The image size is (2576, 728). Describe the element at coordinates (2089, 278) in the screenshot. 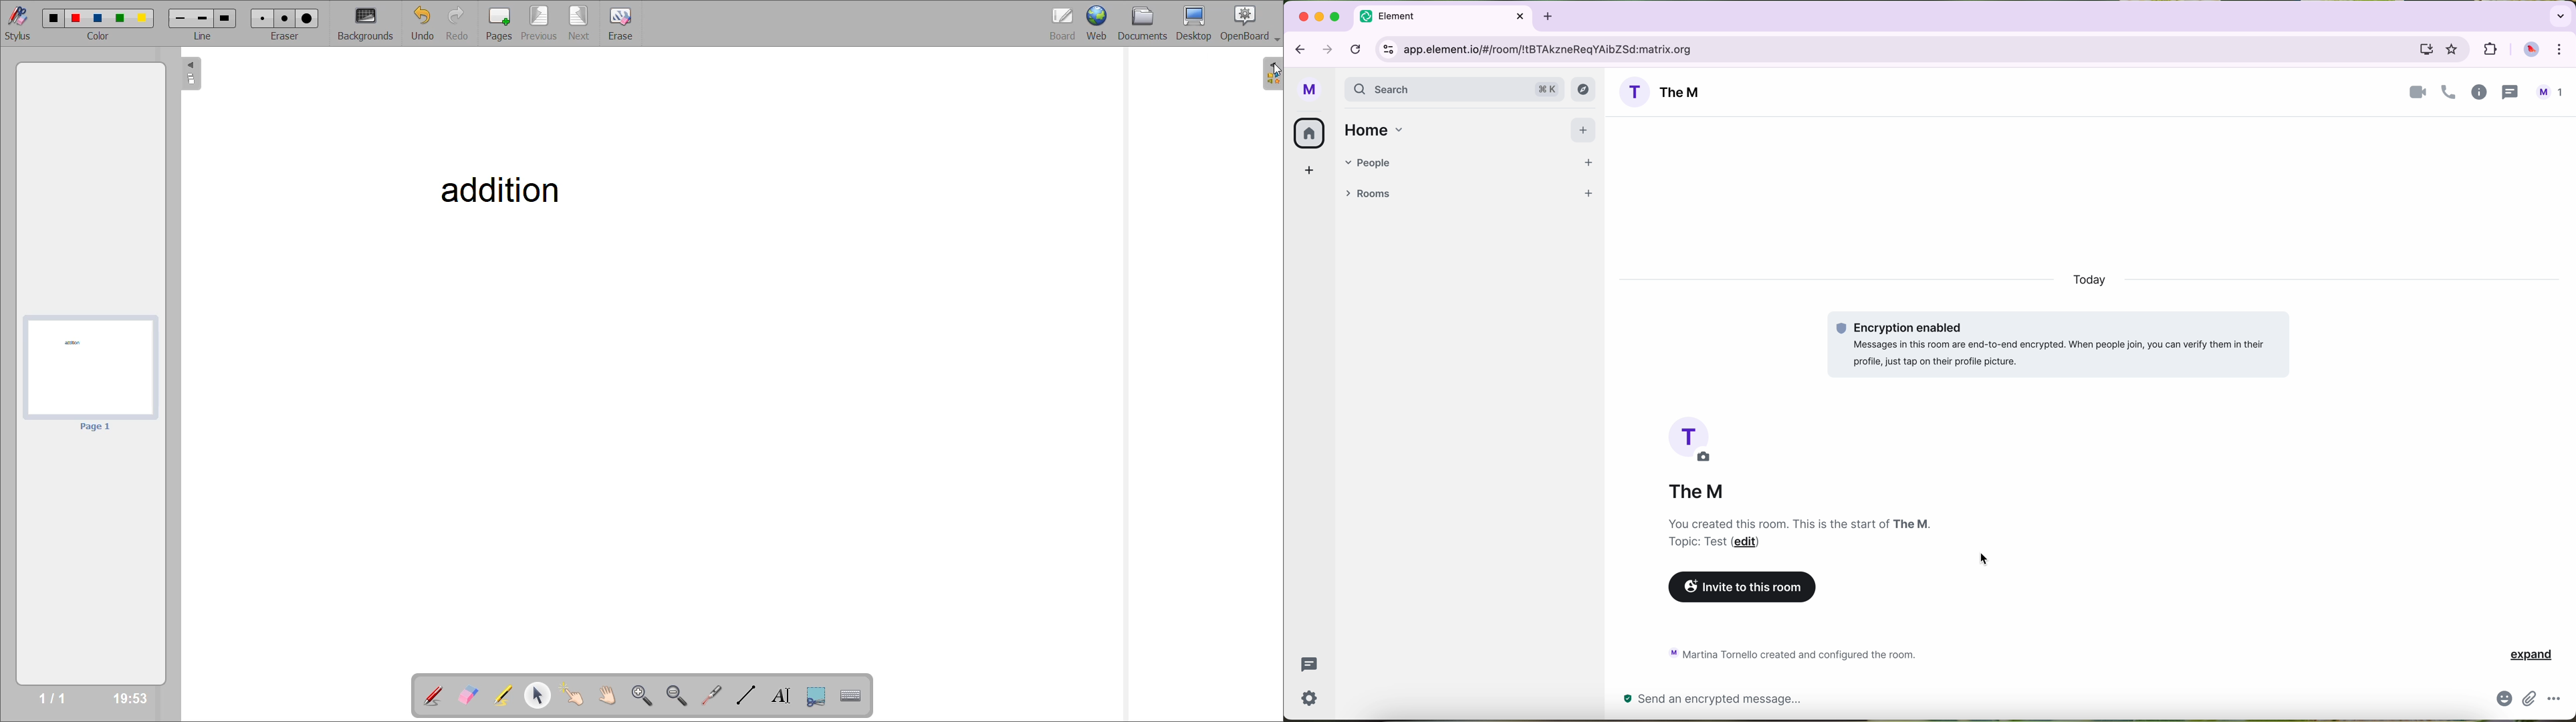

I see `today` at that location.